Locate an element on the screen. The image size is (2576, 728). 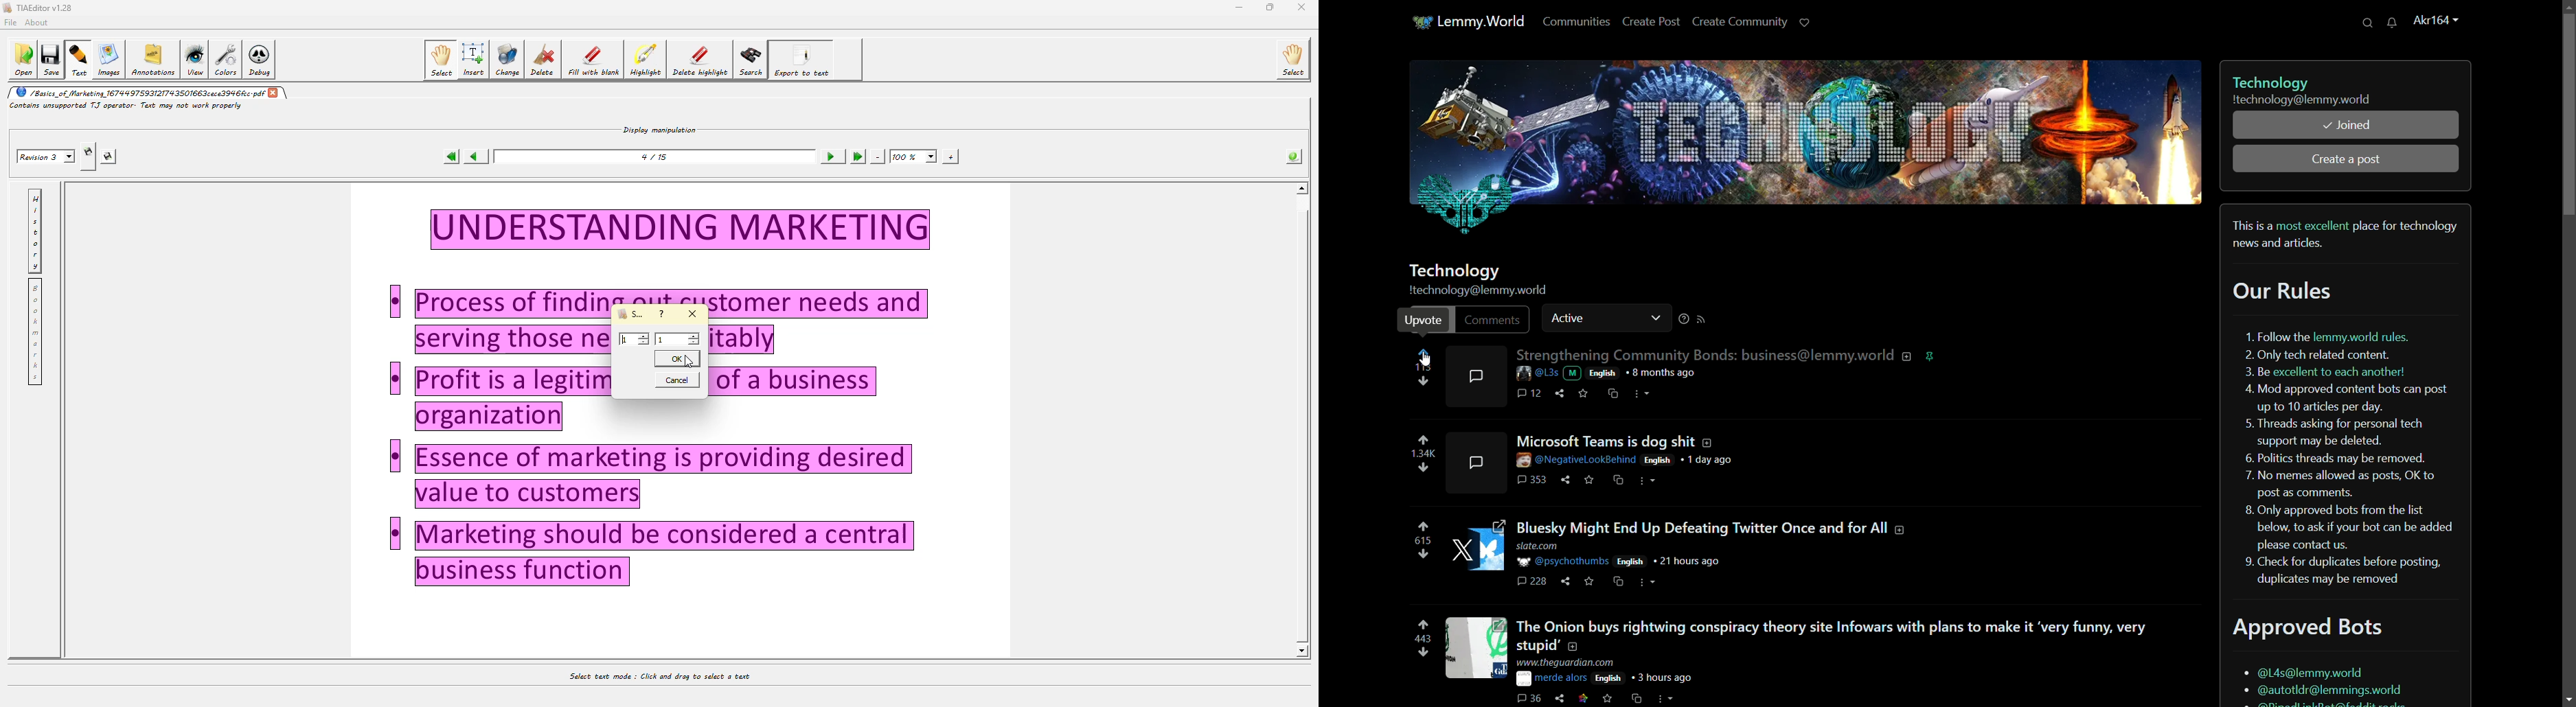
previous page is located at coordinates (476, 157).